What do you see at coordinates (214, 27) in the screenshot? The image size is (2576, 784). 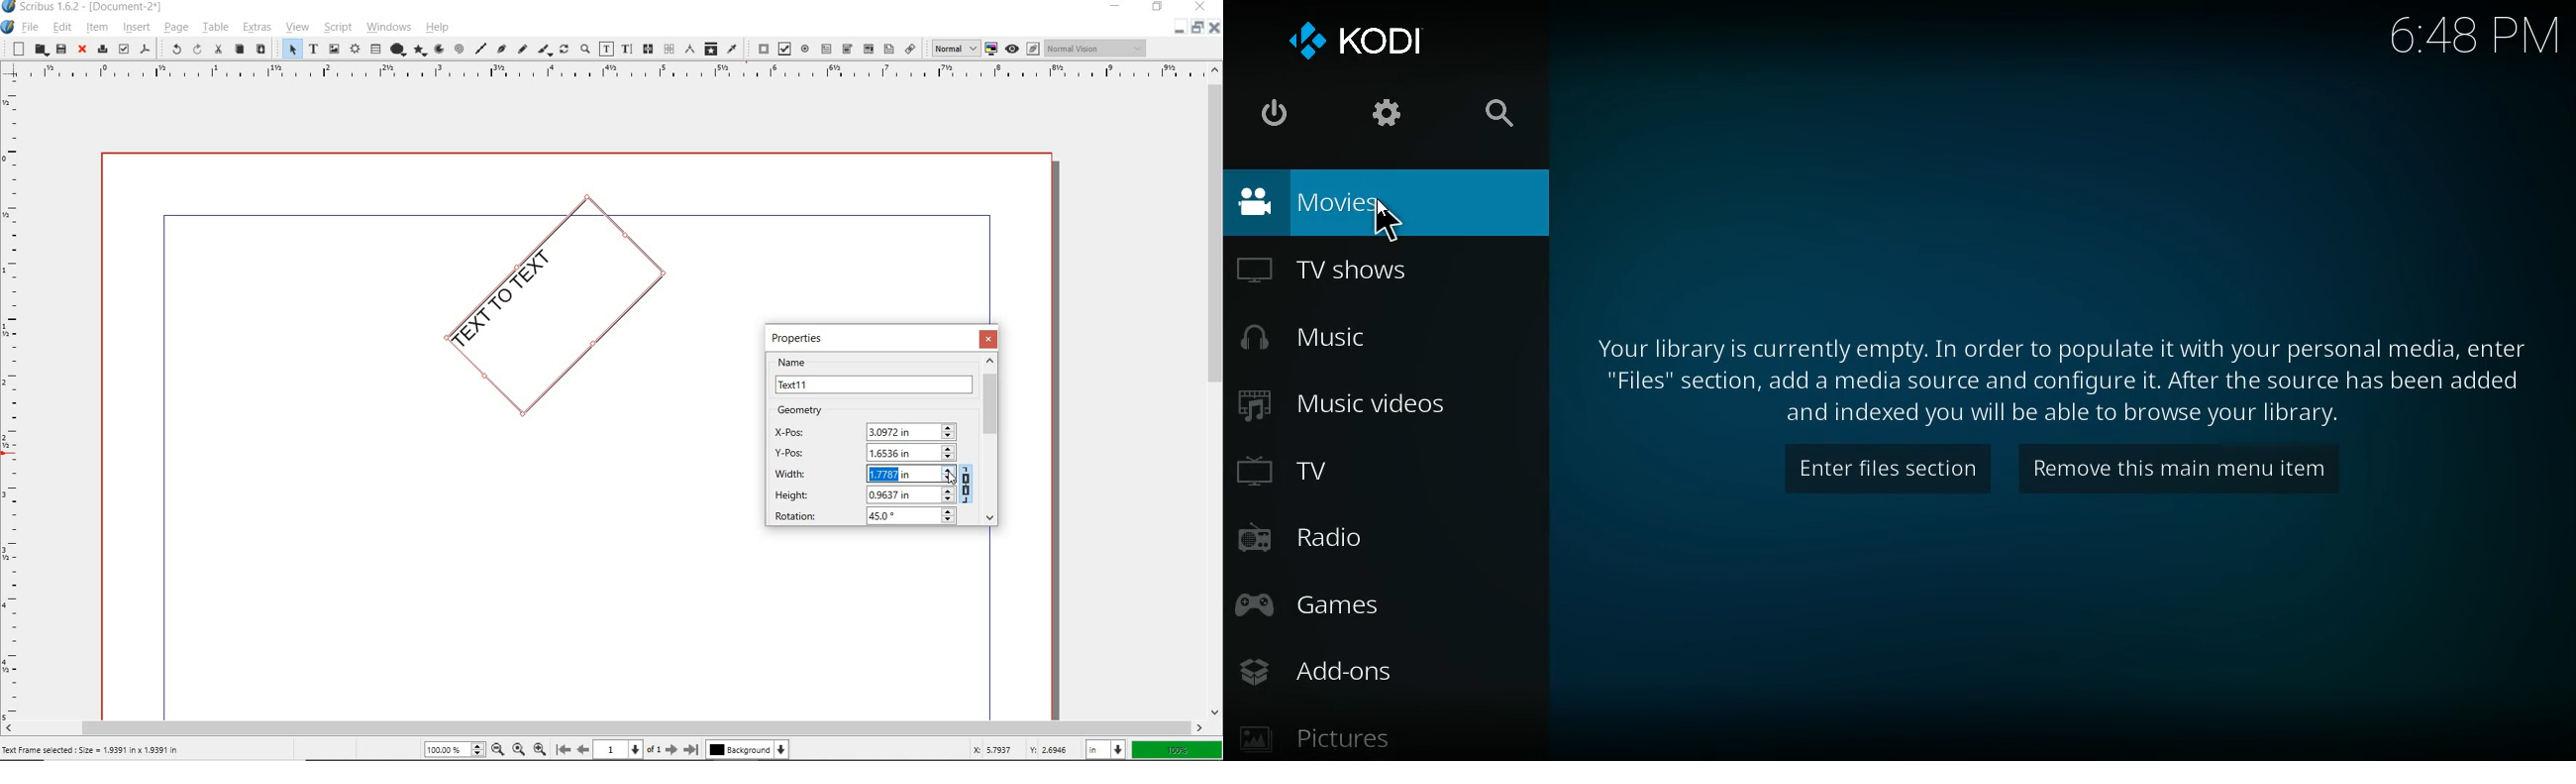 I see `table` at bounding box center [214, 27].